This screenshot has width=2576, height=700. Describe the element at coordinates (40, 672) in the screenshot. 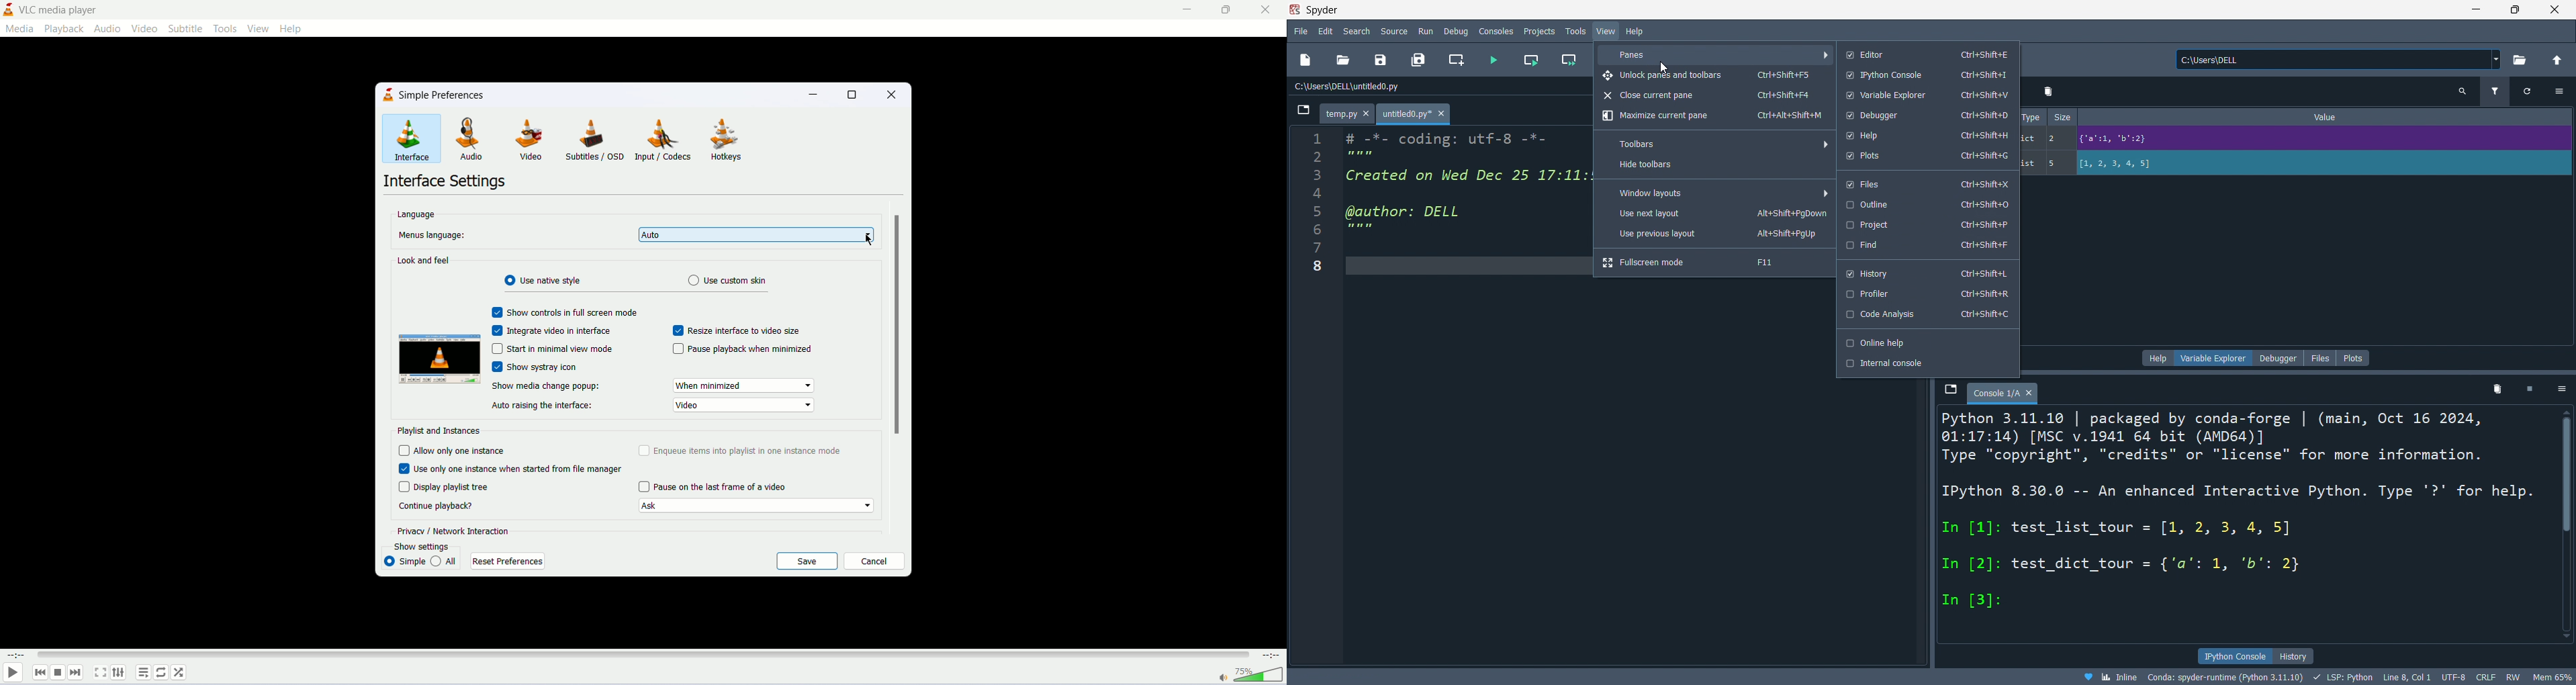

I see `previous track` at that location.